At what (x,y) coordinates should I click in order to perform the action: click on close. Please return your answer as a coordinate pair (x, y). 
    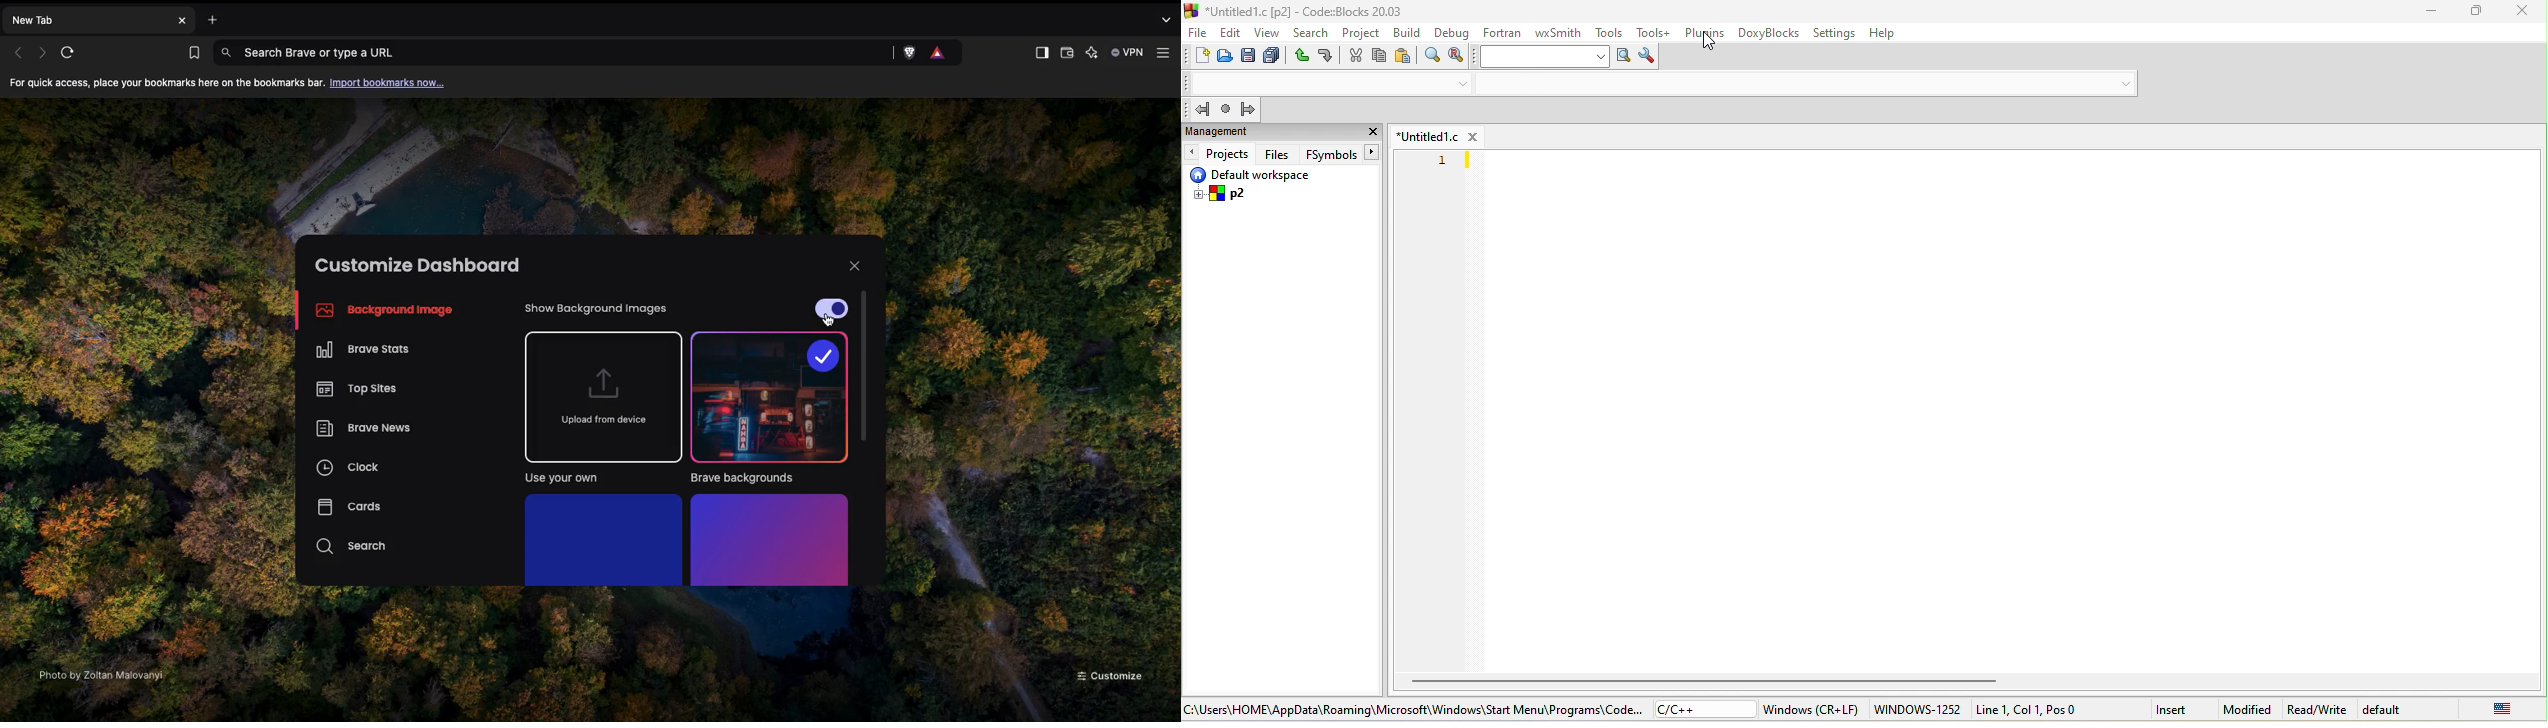
    Looking at the image, I should click on (1372, 133).